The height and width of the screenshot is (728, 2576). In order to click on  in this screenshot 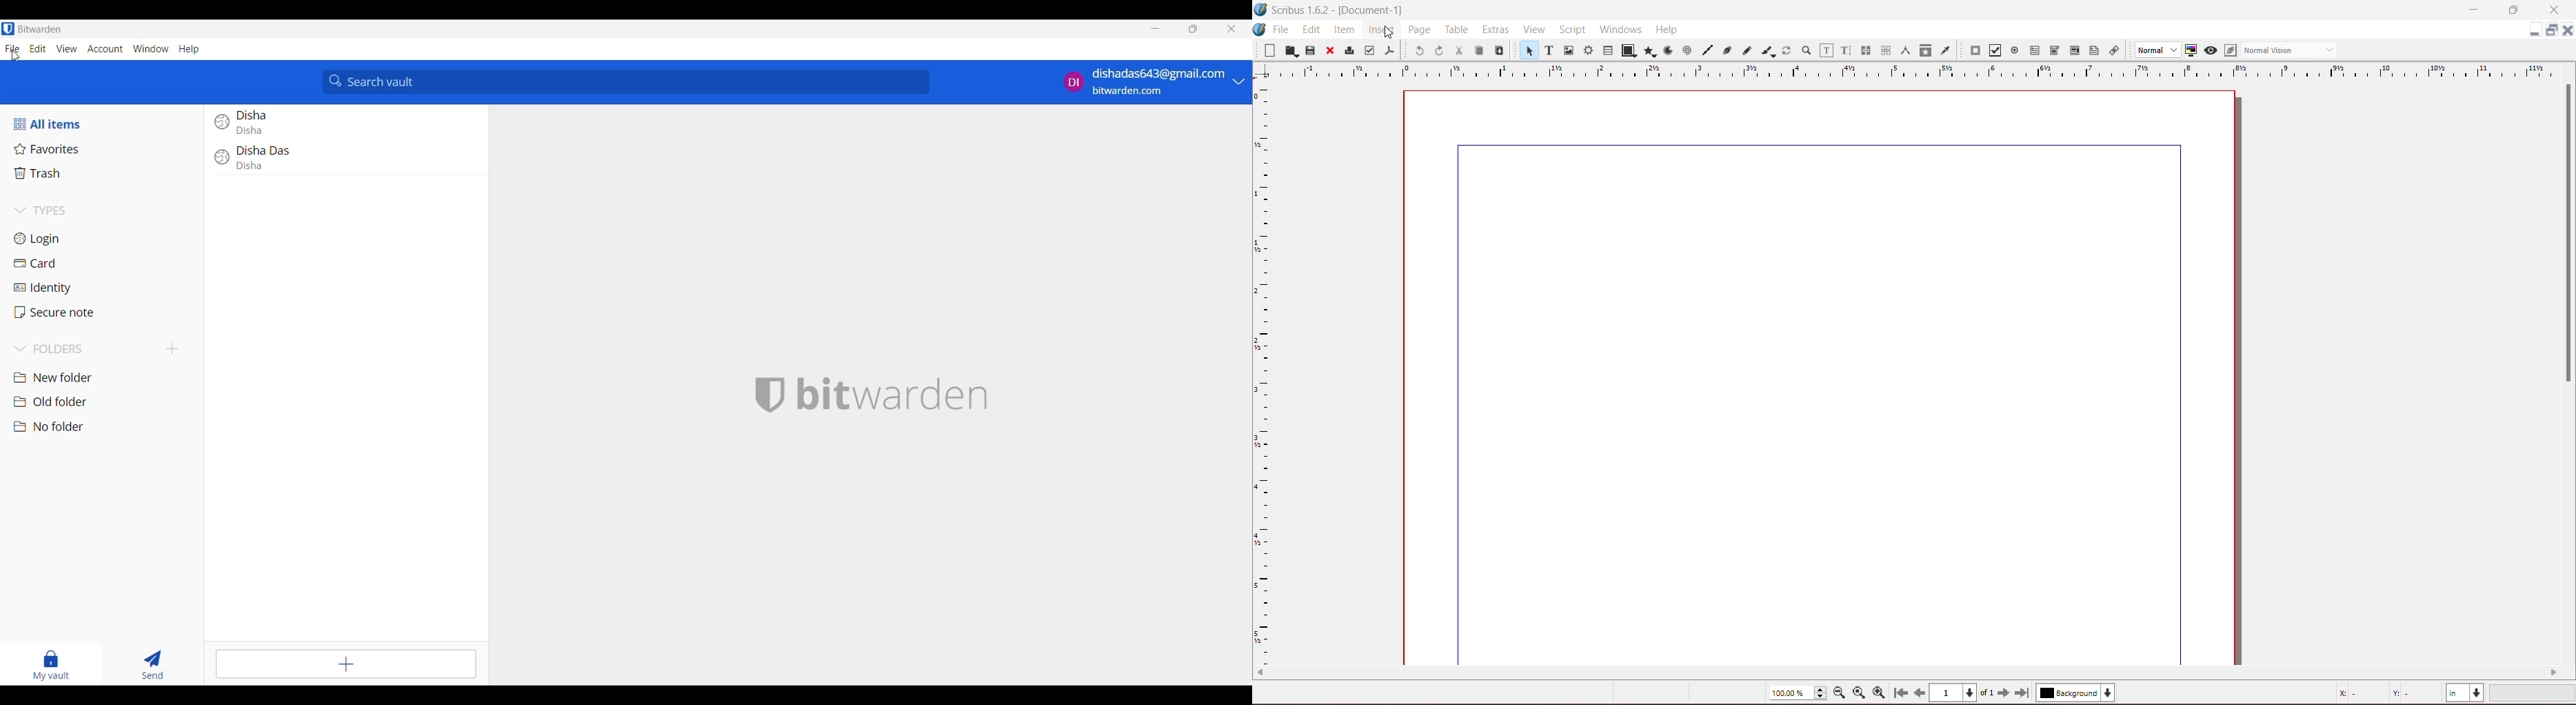, I will do `click(2356, 693)`.